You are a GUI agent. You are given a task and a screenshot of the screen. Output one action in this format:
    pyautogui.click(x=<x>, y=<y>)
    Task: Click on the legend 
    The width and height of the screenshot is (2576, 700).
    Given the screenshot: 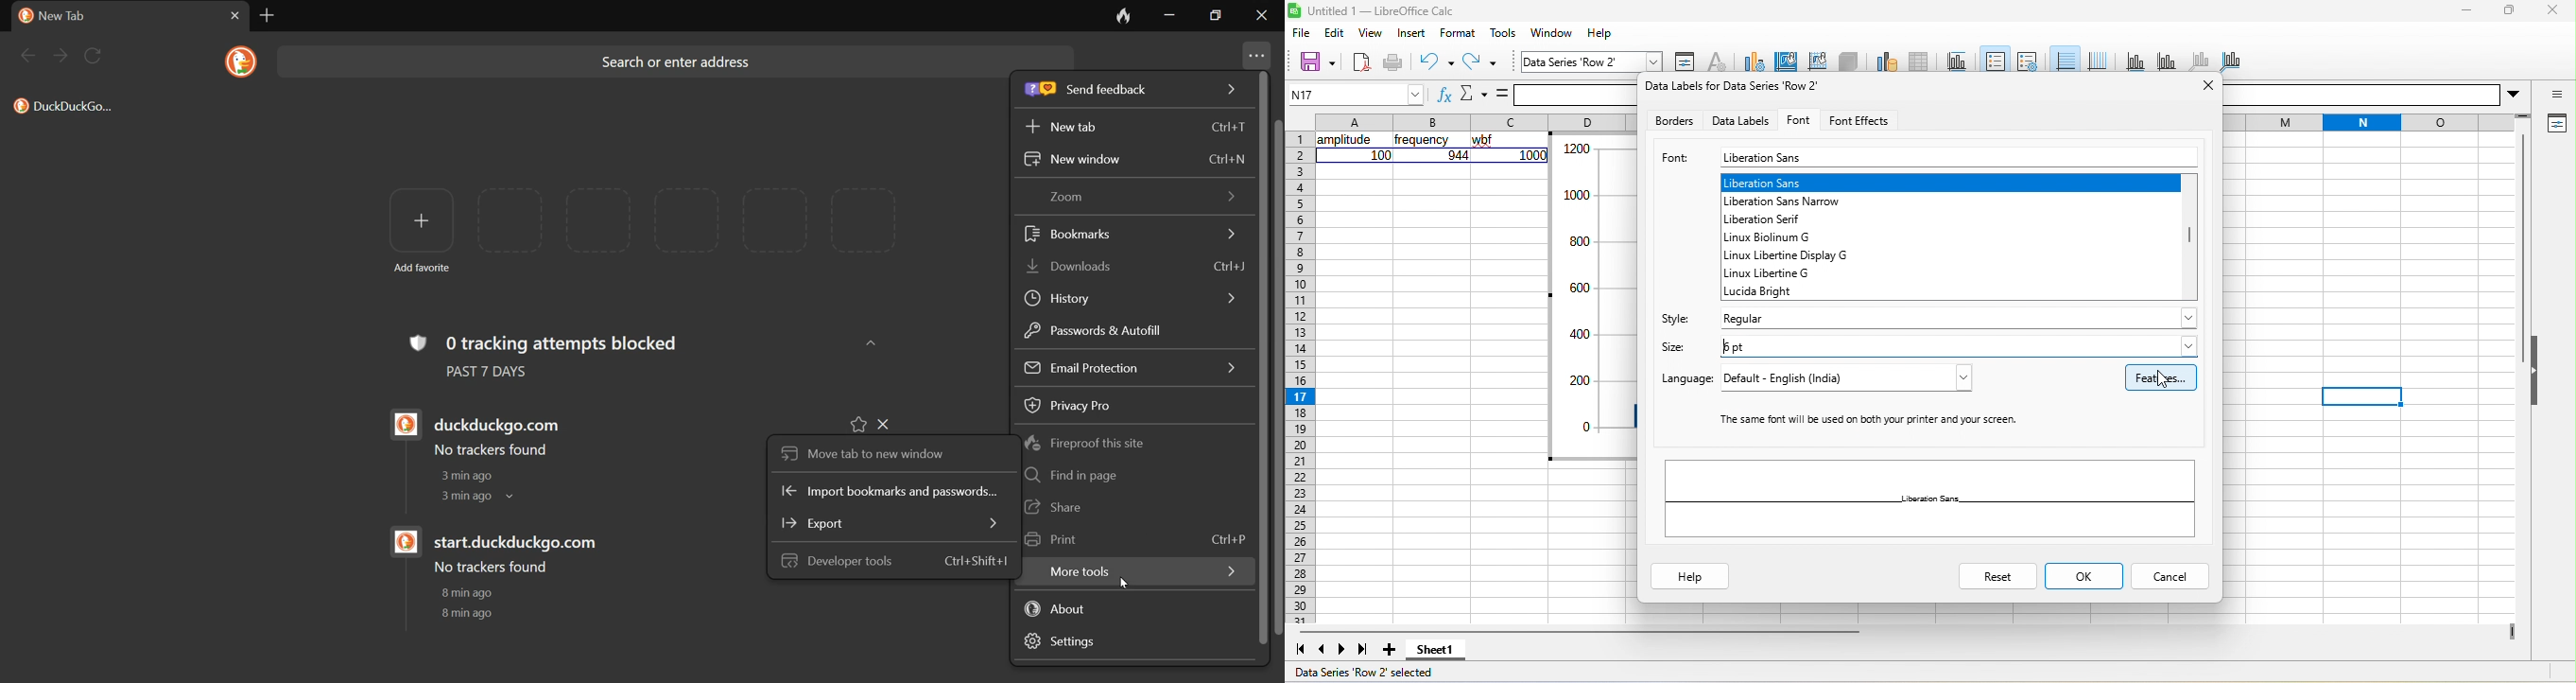 What is the action you would take?
    pyautogui.click(x=2028, y=60)
    